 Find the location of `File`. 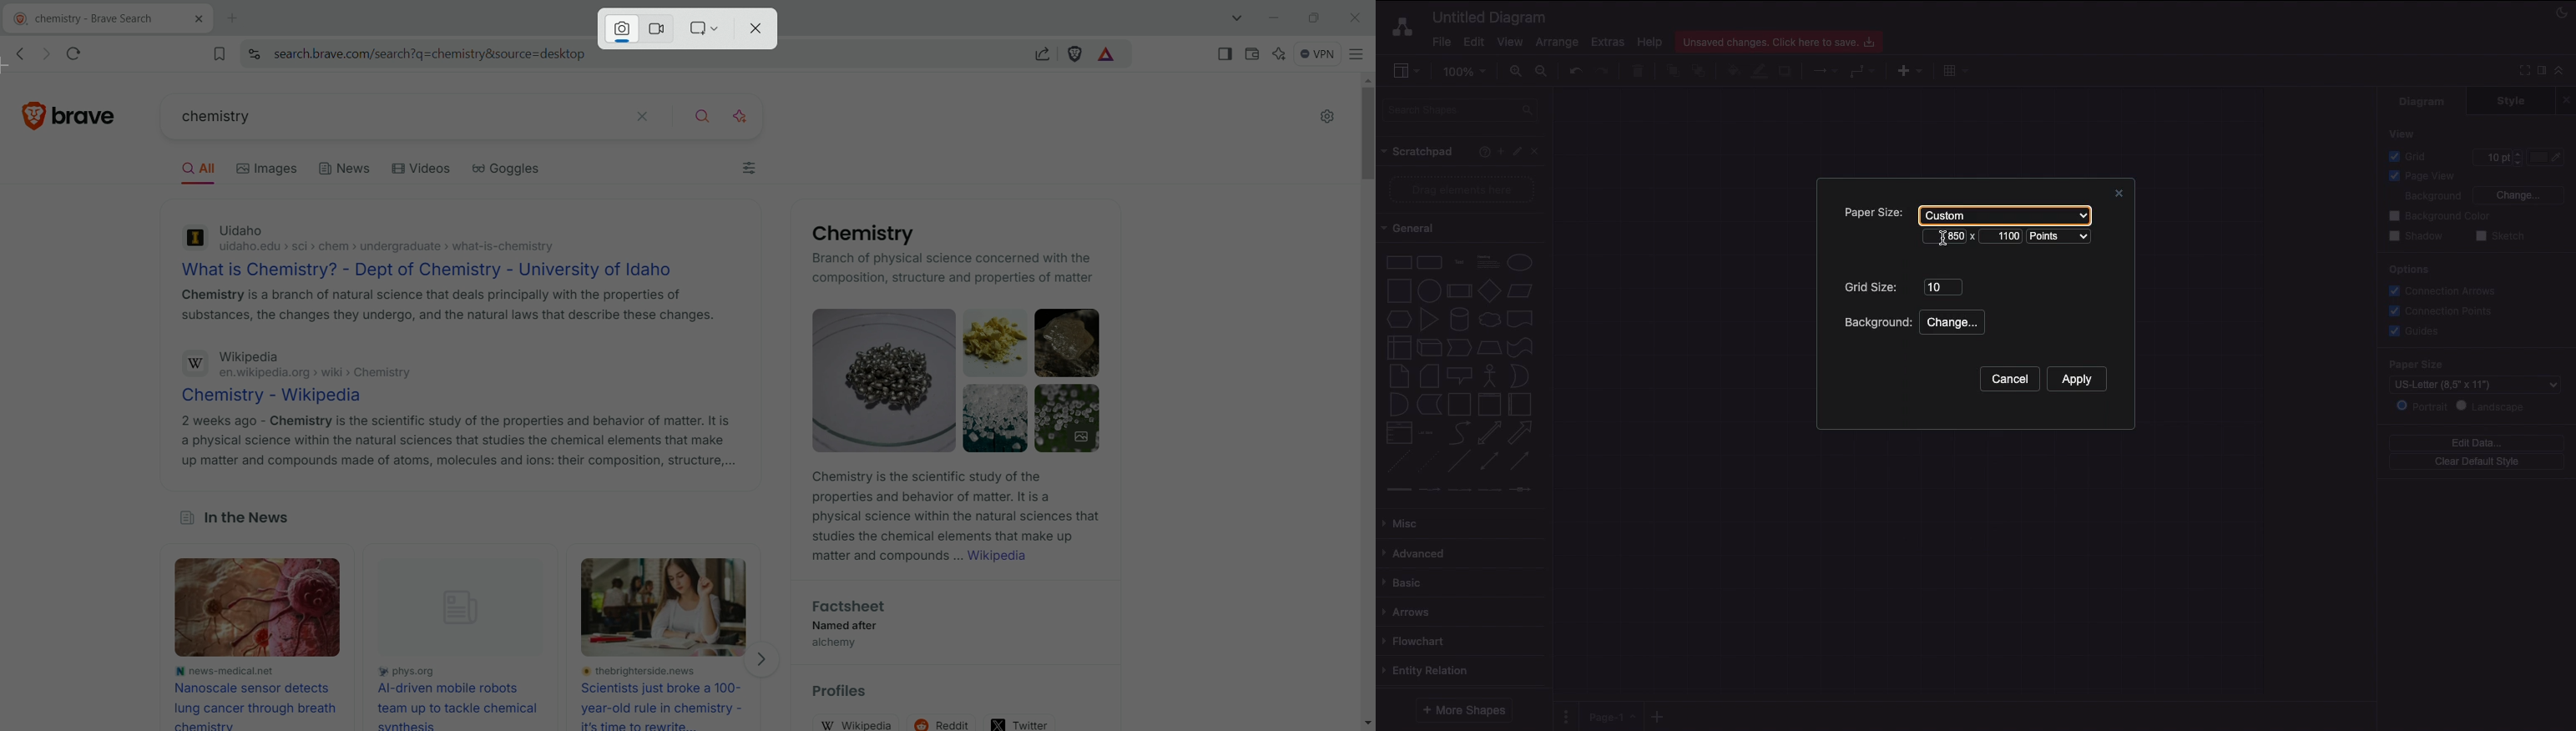

File is located at coordinates (1440, 42).